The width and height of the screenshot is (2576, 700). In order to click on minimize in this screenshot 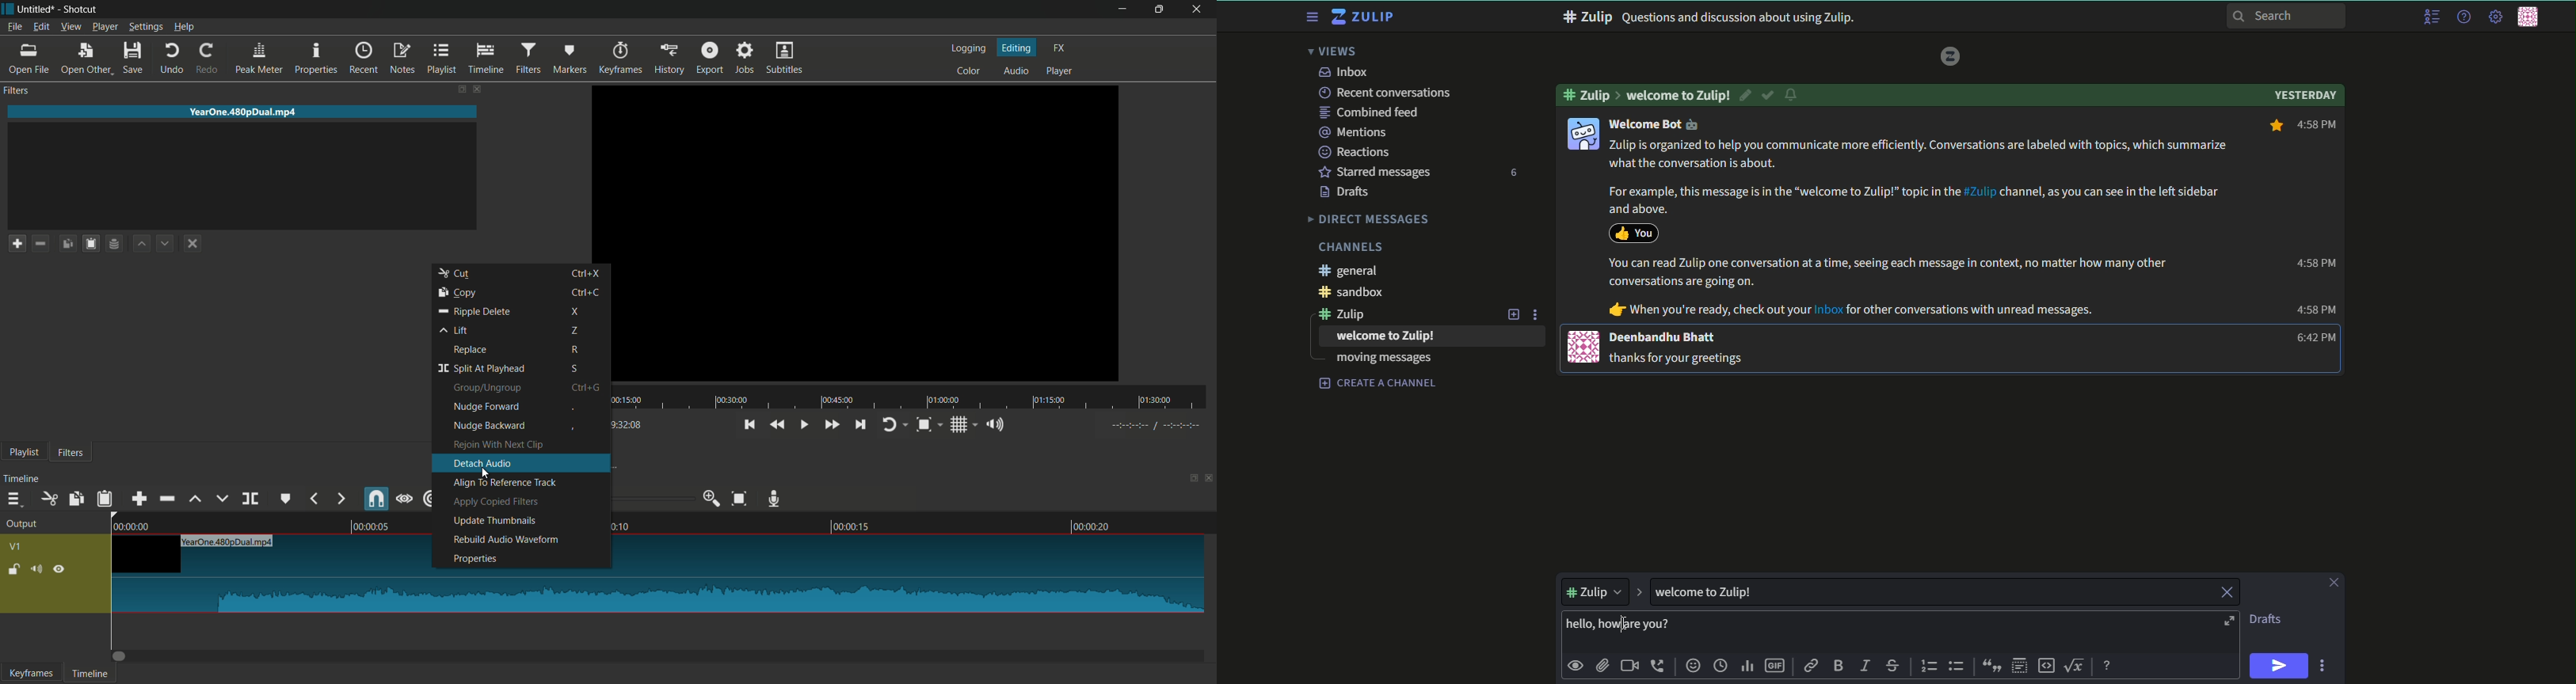, I will do `click(1123, 10)`.